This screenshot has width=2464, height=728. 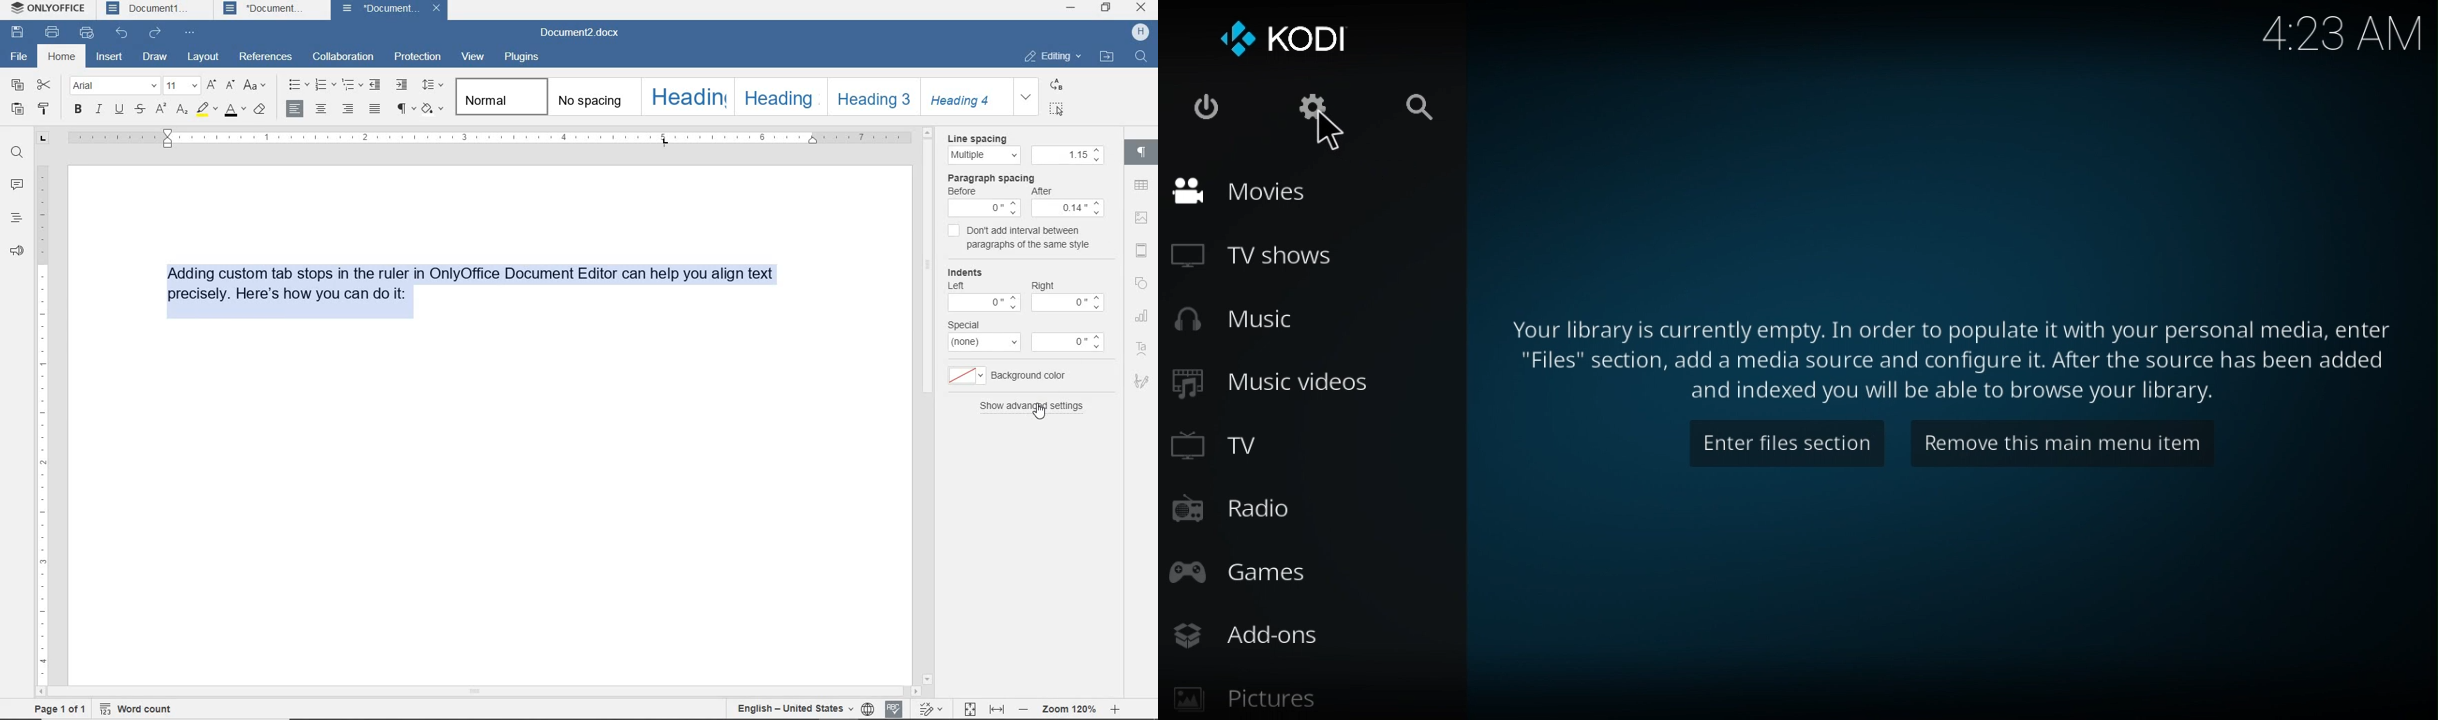 I want to click on before, so click(x=968, y=191).